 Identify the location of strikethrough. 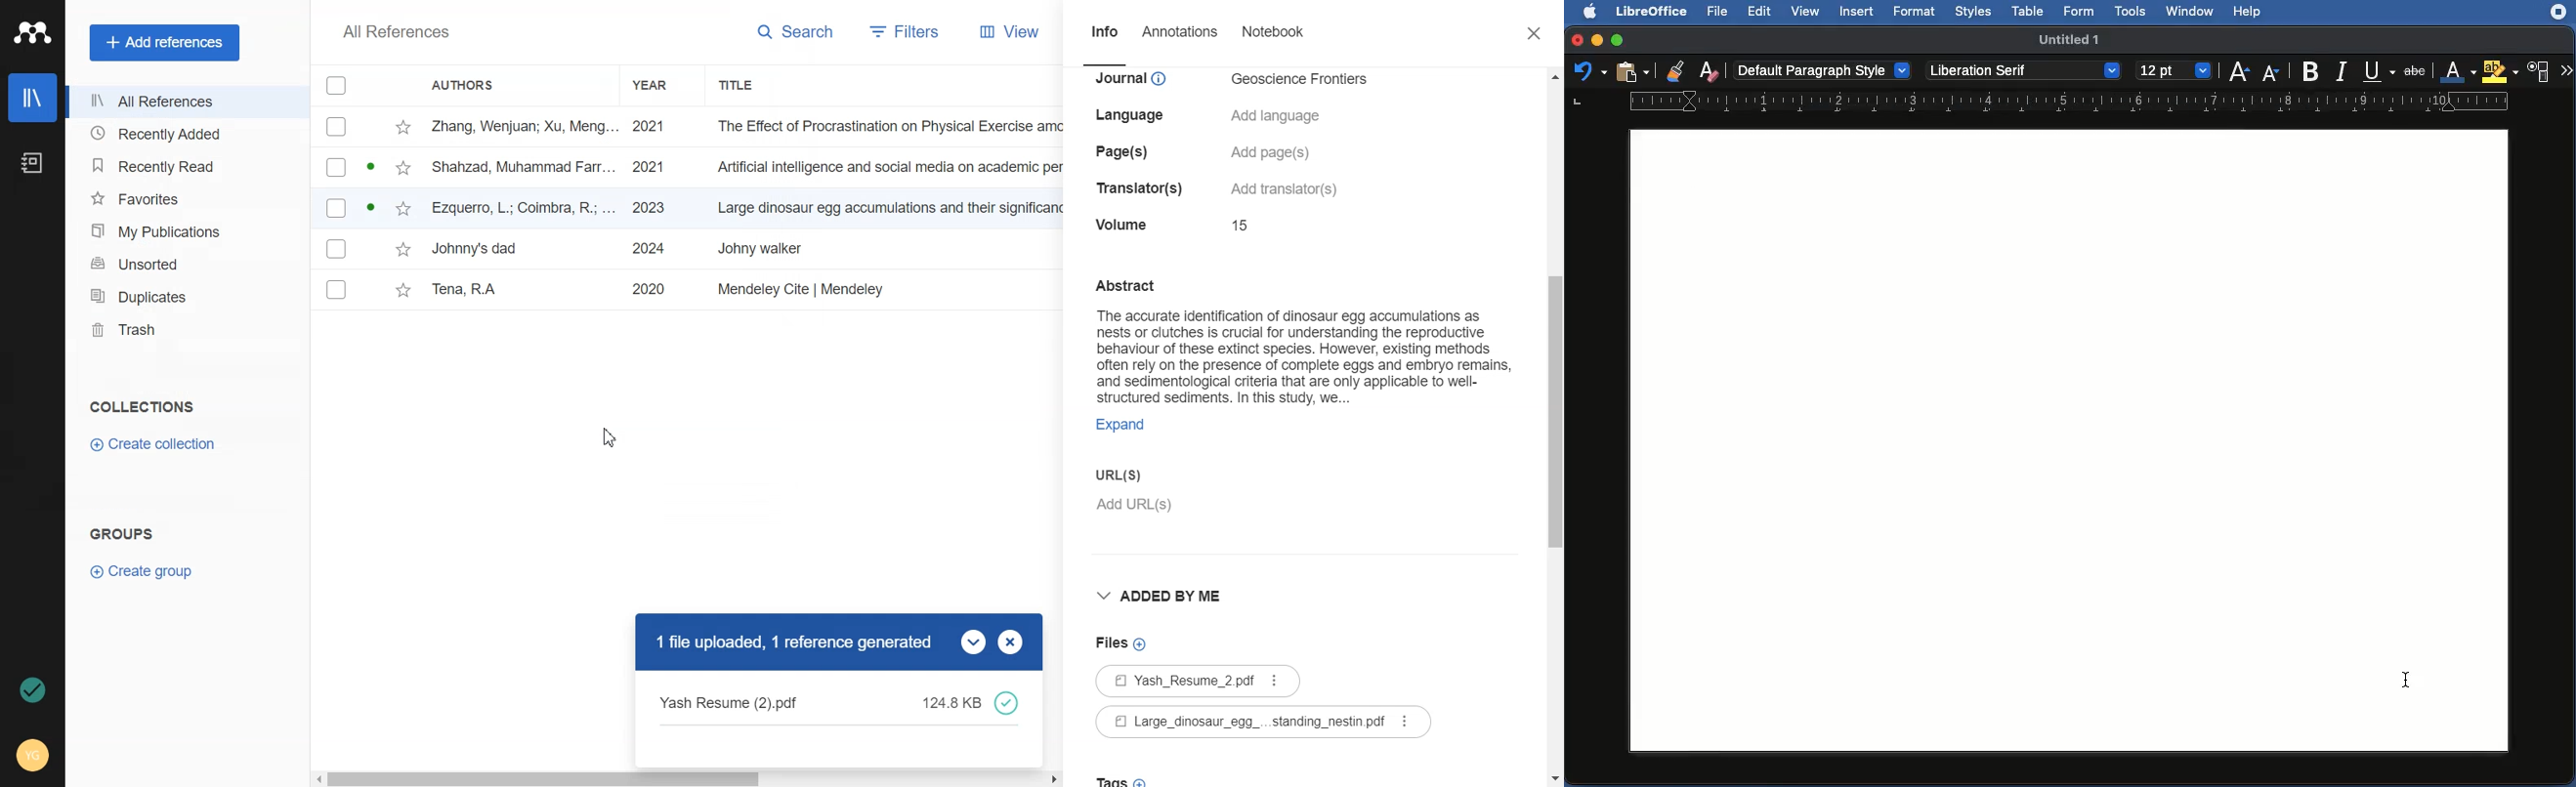
(2415, 68).